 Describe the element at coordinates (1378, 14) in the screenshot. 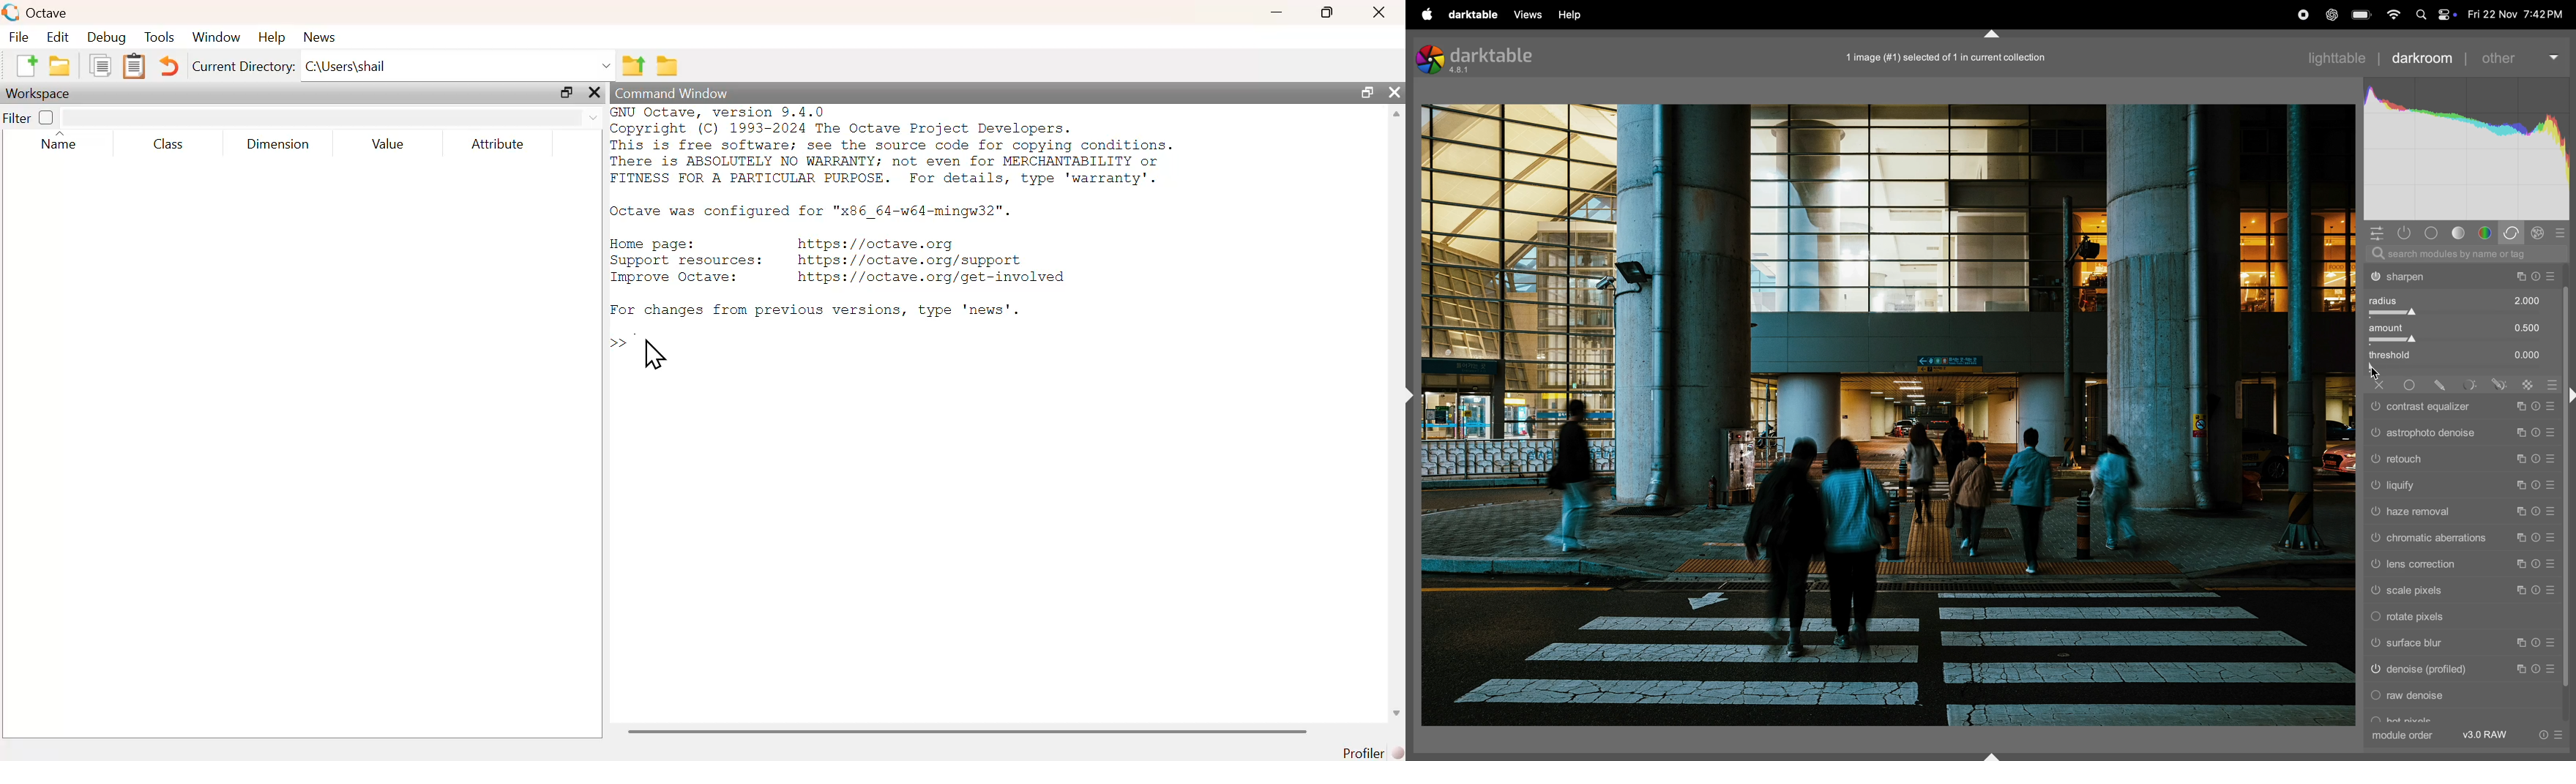

I see `close` at that location.